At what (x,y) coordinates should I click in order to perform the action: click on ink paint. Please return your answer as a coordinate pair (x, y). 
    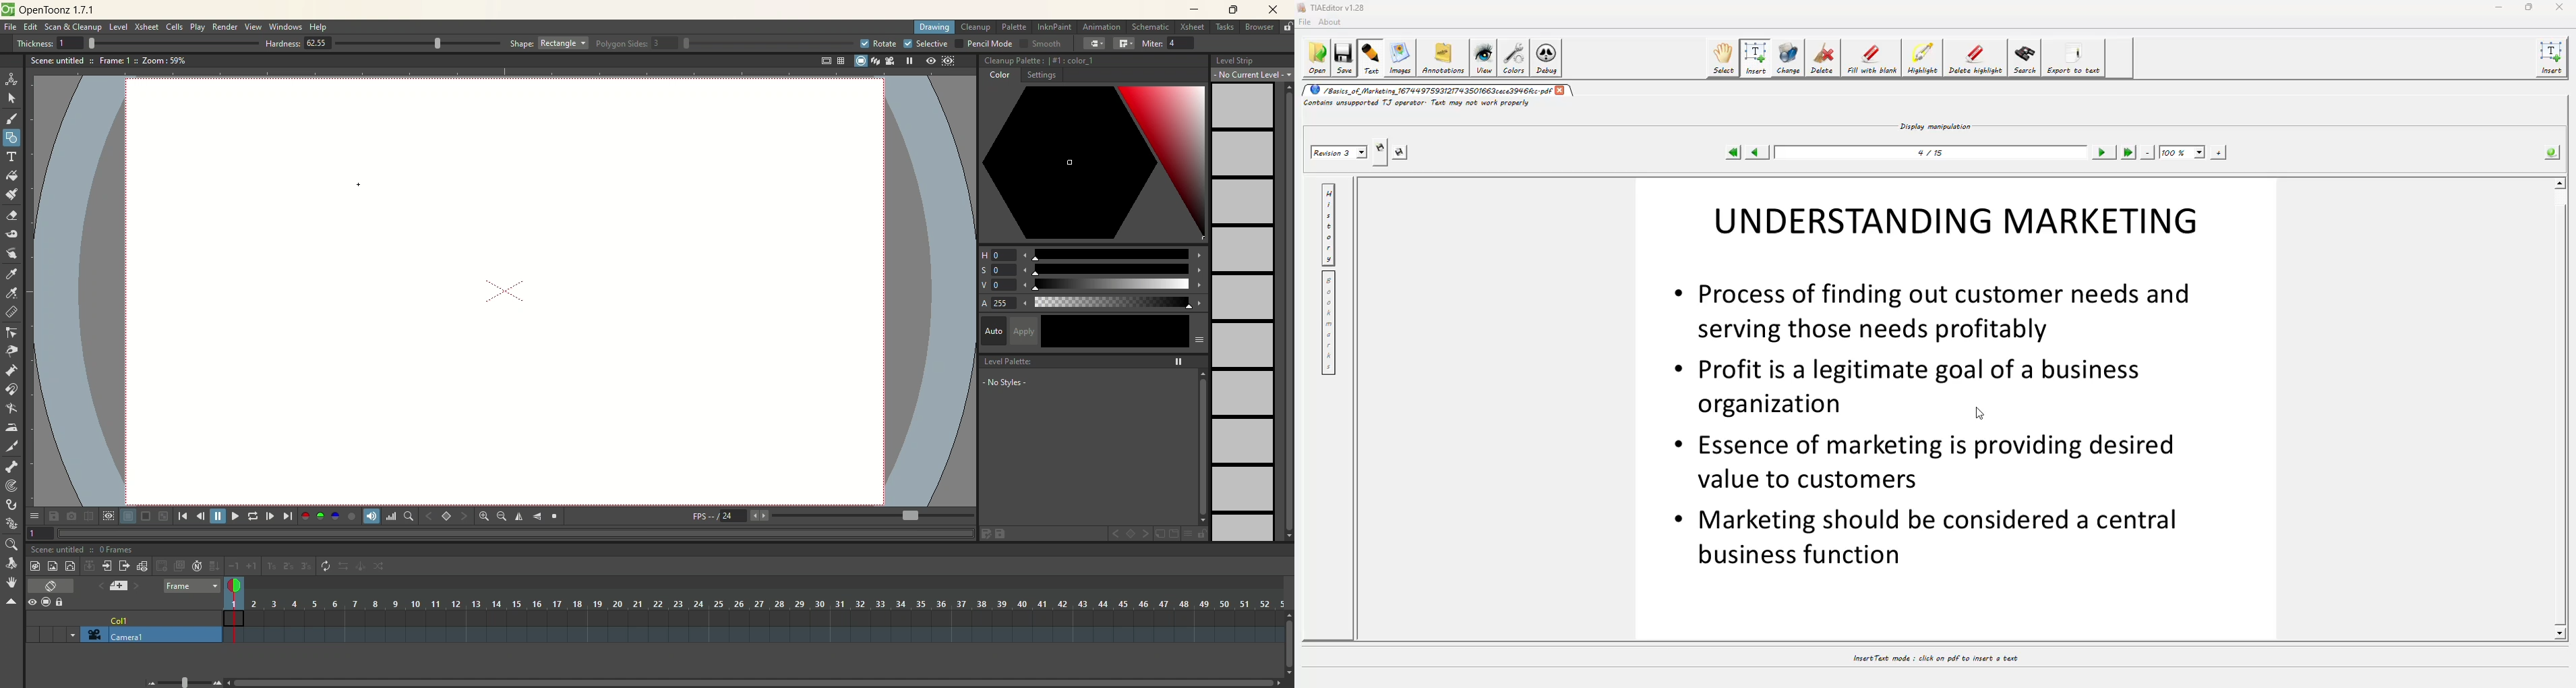
    Looking at the image, I should click on (1054, 27).